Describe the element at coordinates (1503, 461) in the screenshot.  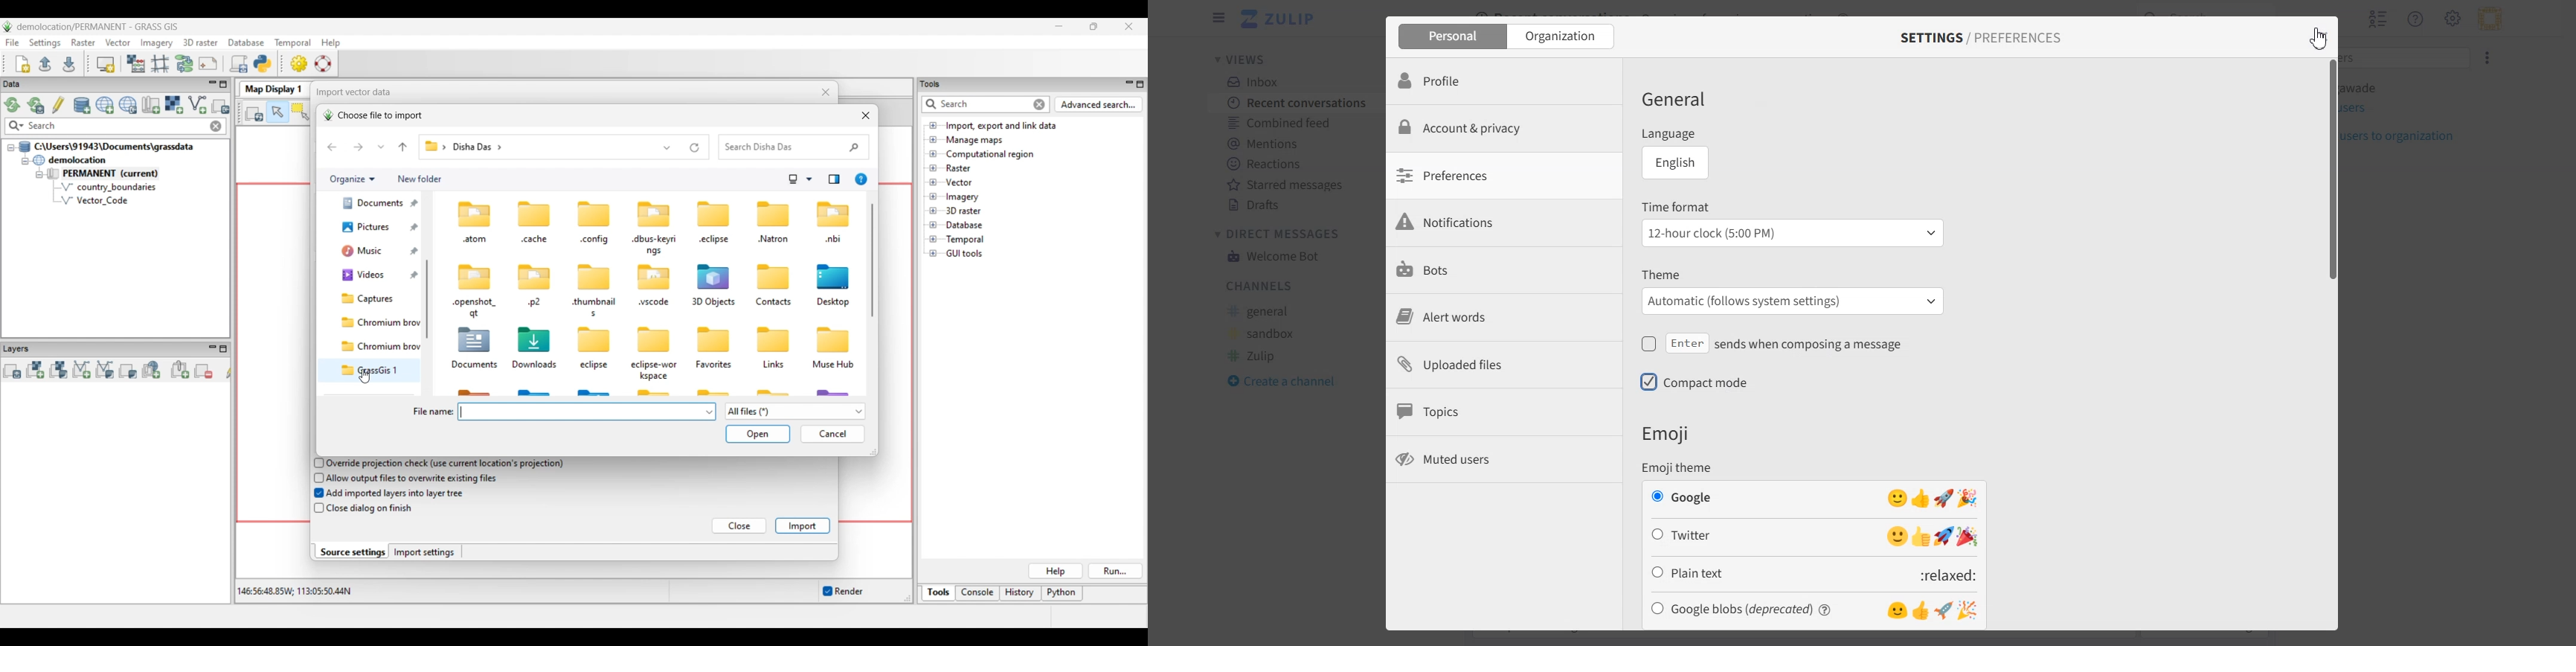
I see `Muted users` at that location.